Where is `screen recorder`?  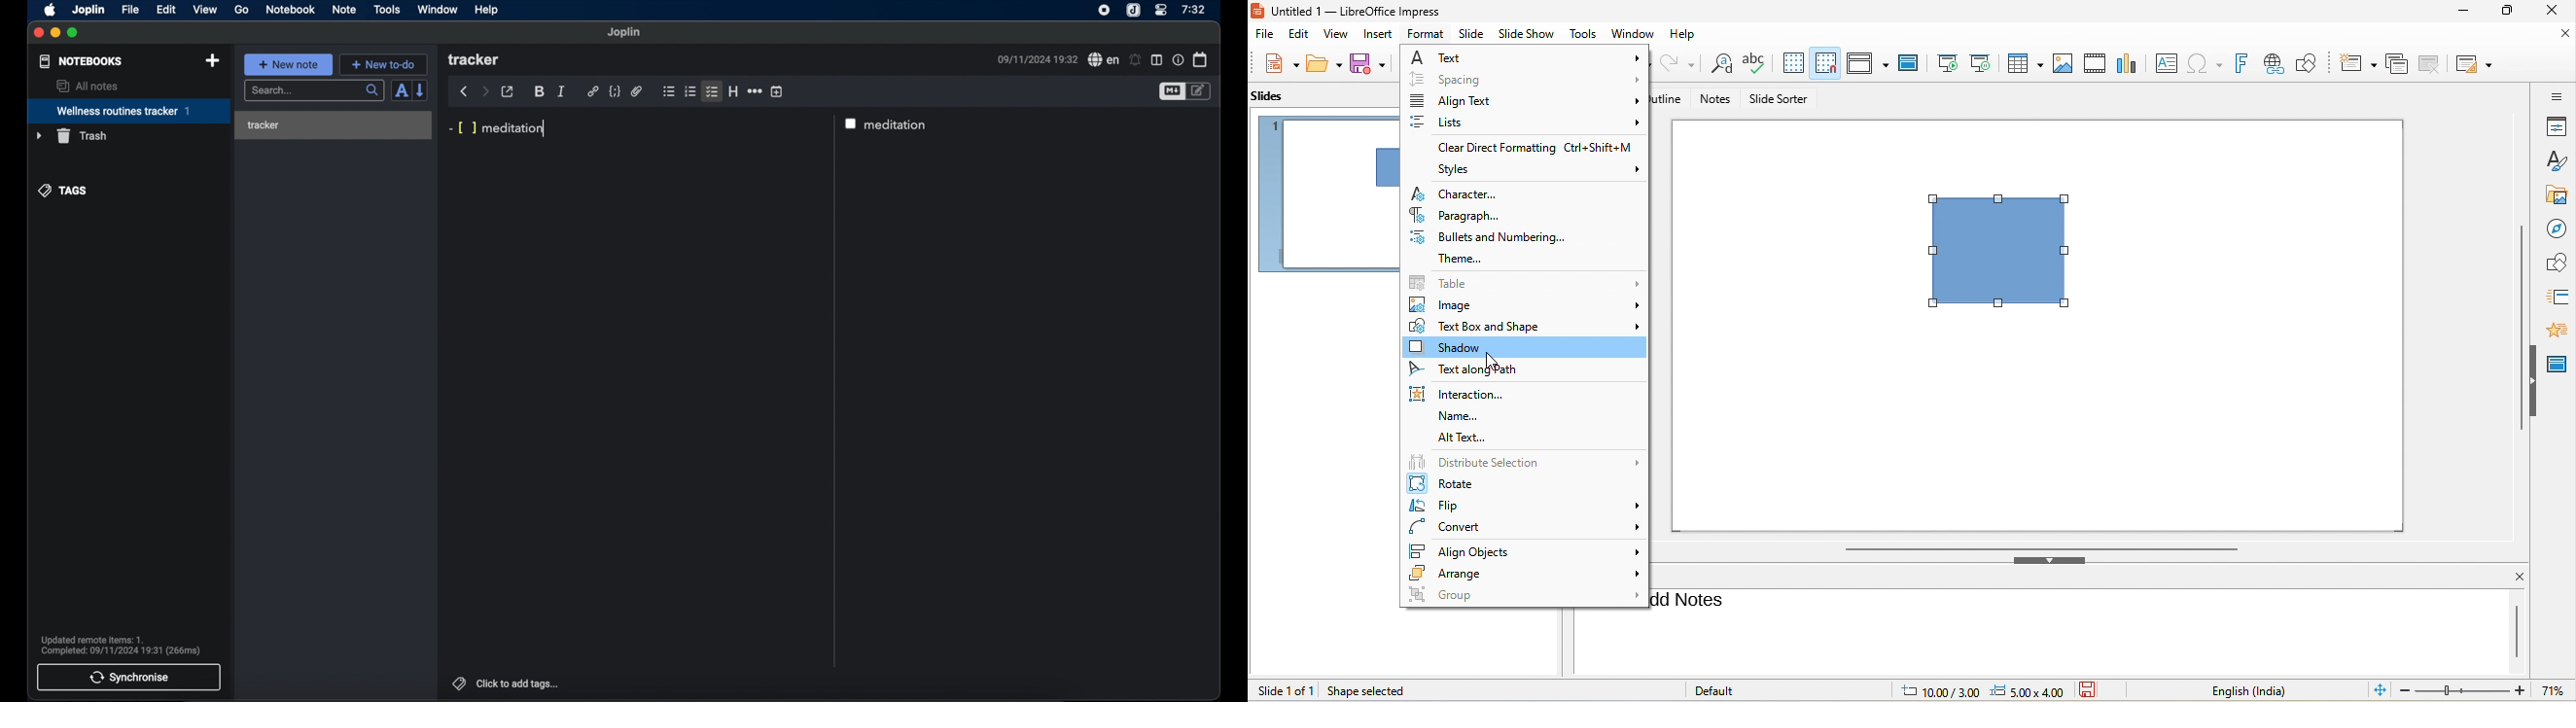
screen recorder is located at coordinates (1105, 10).